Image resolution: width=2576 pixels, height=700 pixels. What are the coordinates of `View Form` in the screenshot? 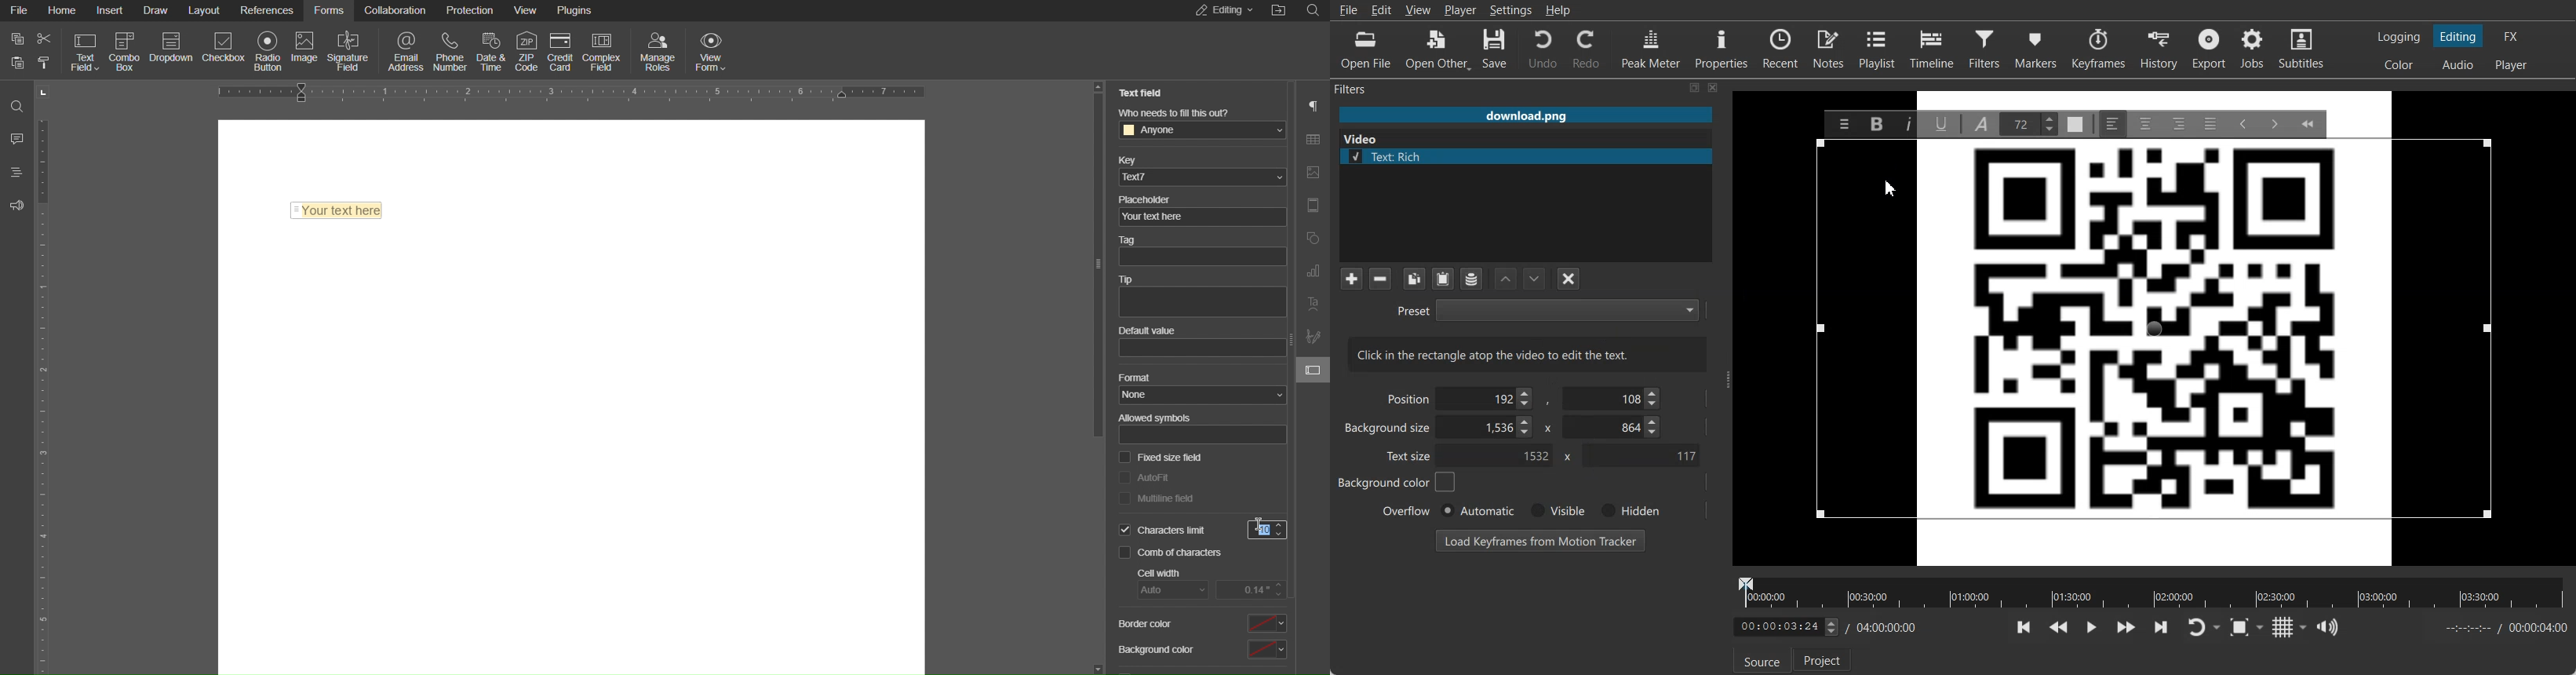 It's located at (714, 50).